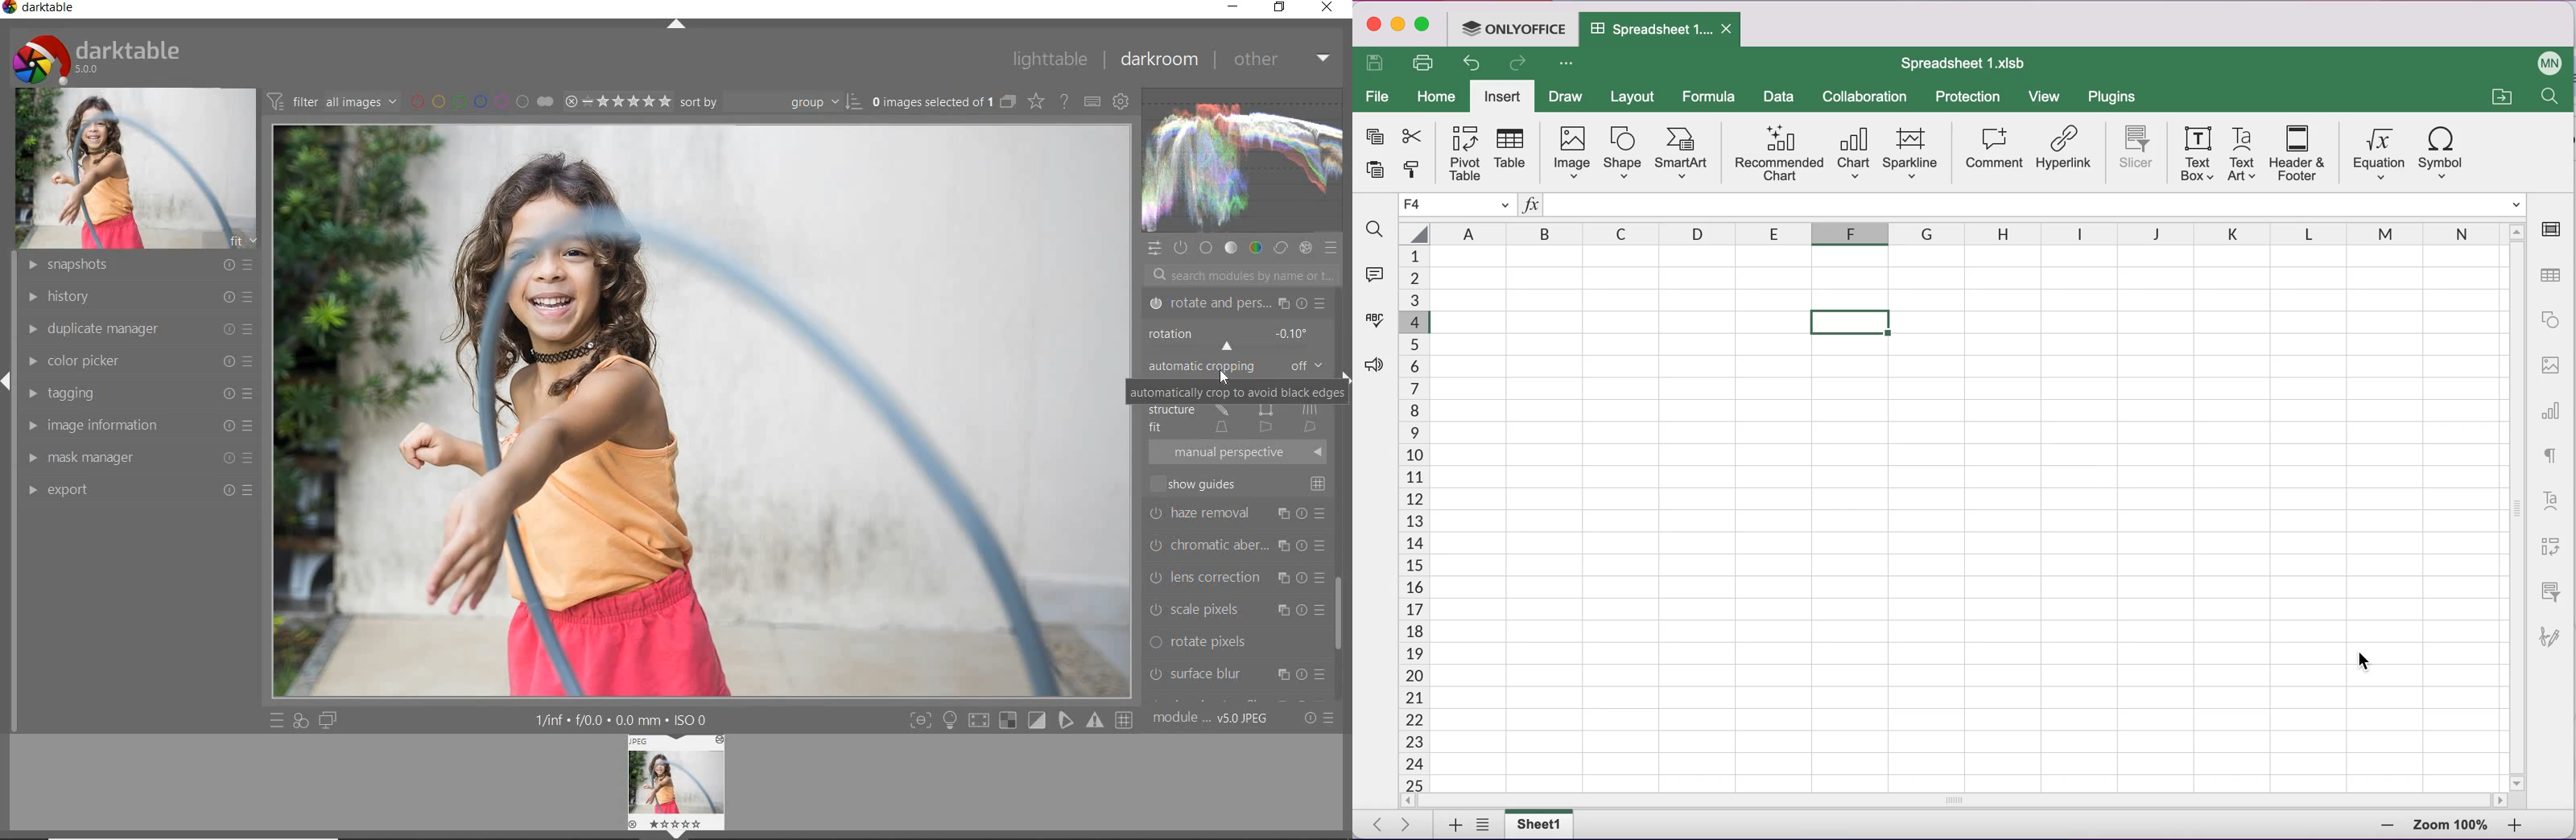 Image resolution: width=2576 pixels, height=840 pixels. Describe the element at coordinates (1160, 58) in the screenshot. I see `darkroom` at that location.